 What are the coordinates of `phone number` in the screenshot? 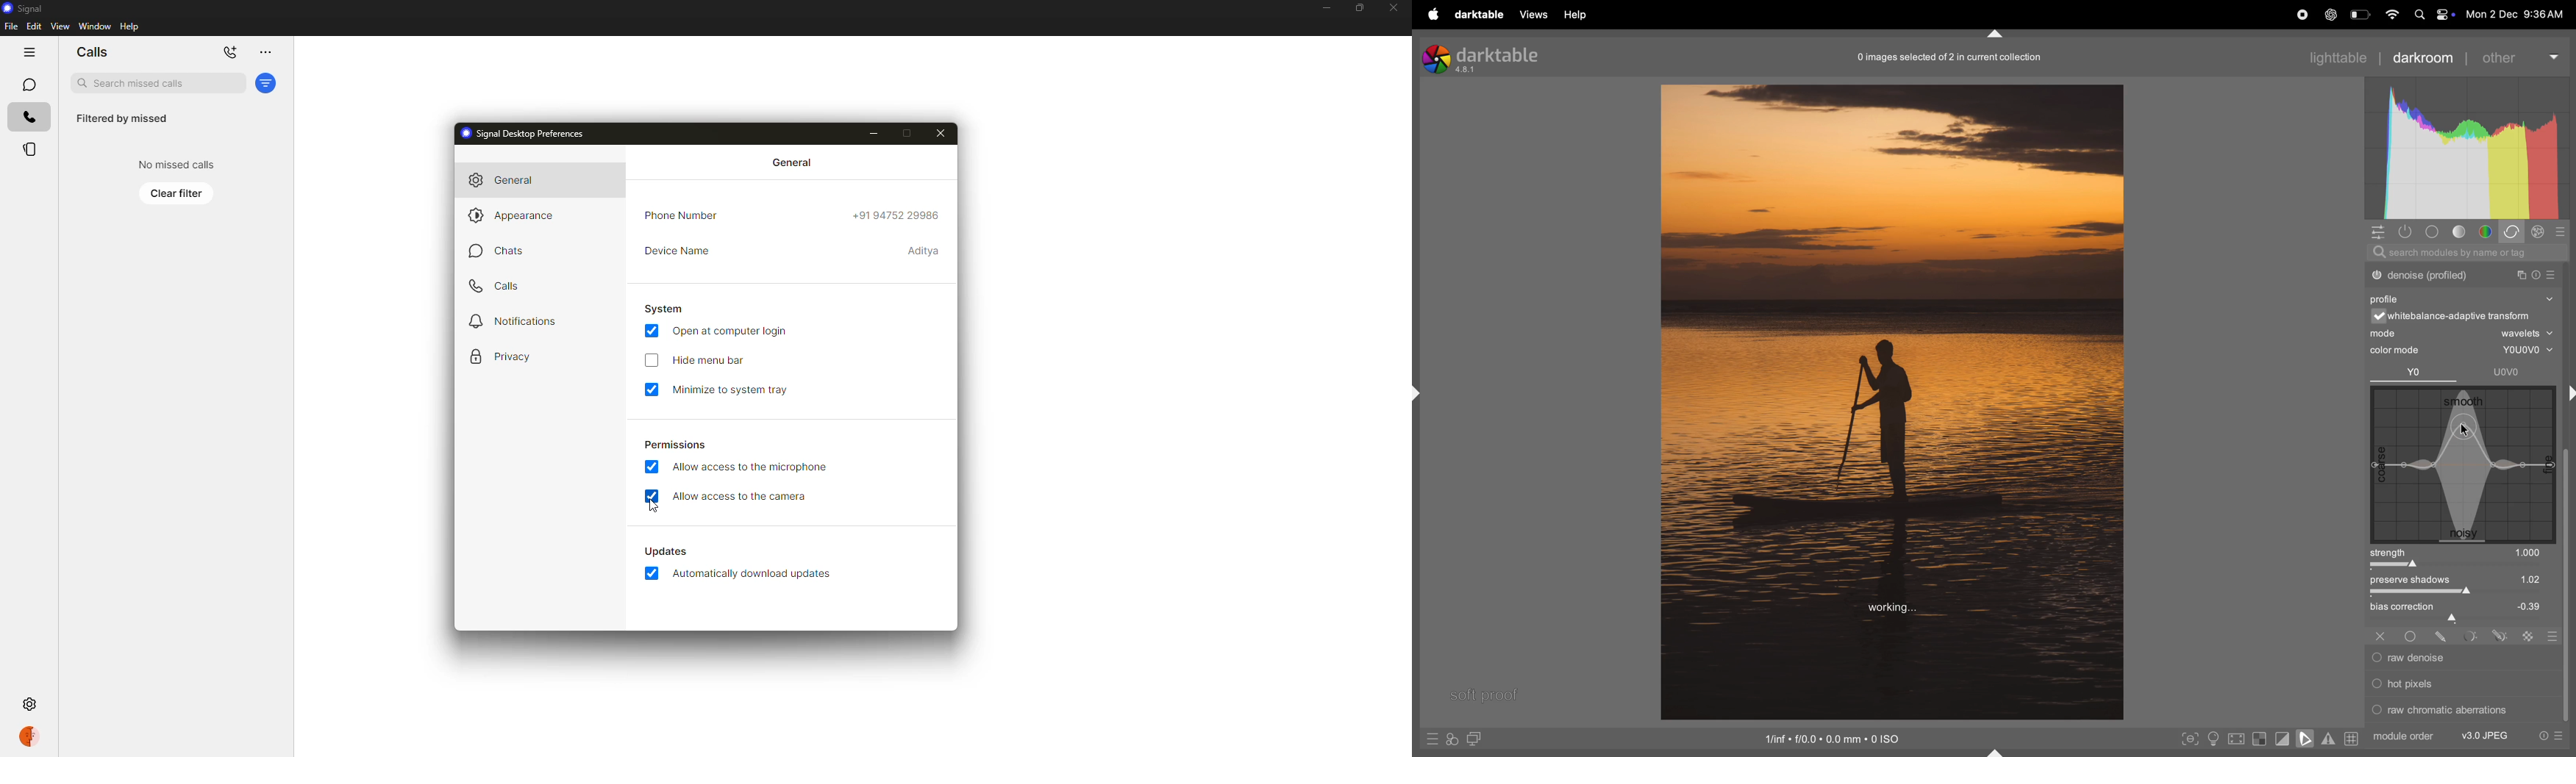 It's located at (898, 215).